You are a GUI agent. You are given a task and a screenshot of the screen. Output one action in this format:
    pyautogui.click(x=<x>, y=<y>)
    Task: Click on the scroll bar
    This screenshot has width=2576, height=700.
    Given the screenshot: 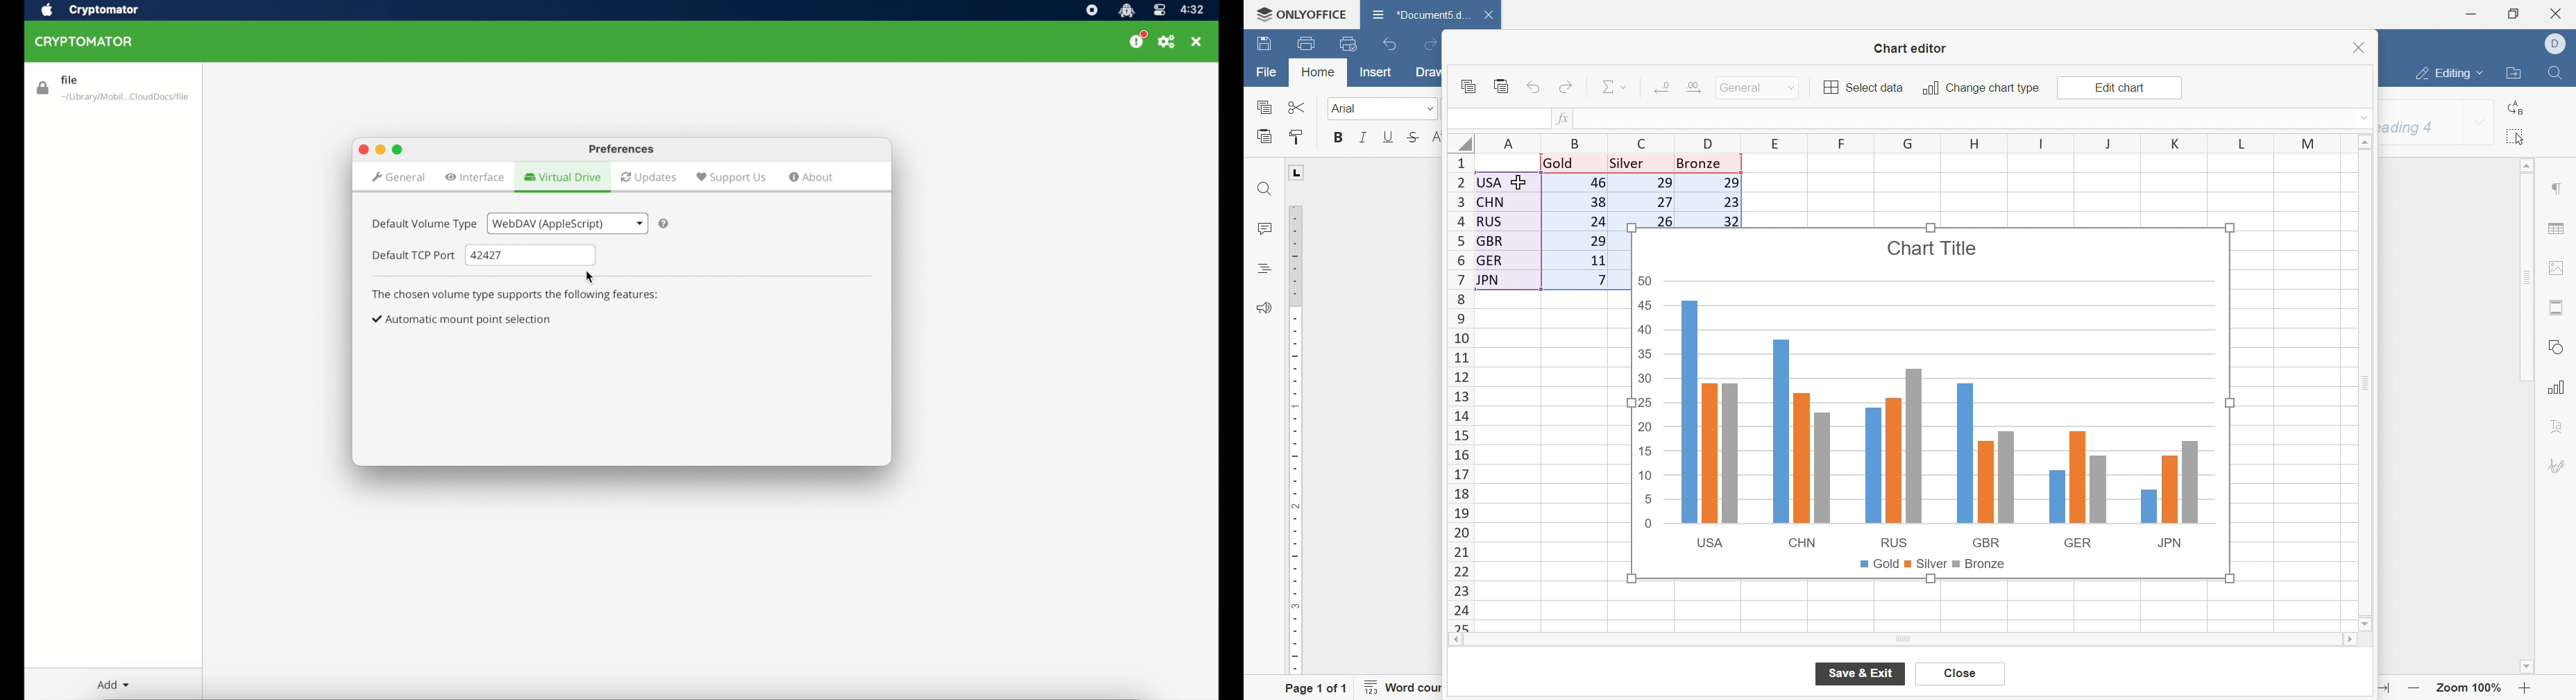 What is the action you would take?
    pyautogui.click(x=2362, y=383)
    